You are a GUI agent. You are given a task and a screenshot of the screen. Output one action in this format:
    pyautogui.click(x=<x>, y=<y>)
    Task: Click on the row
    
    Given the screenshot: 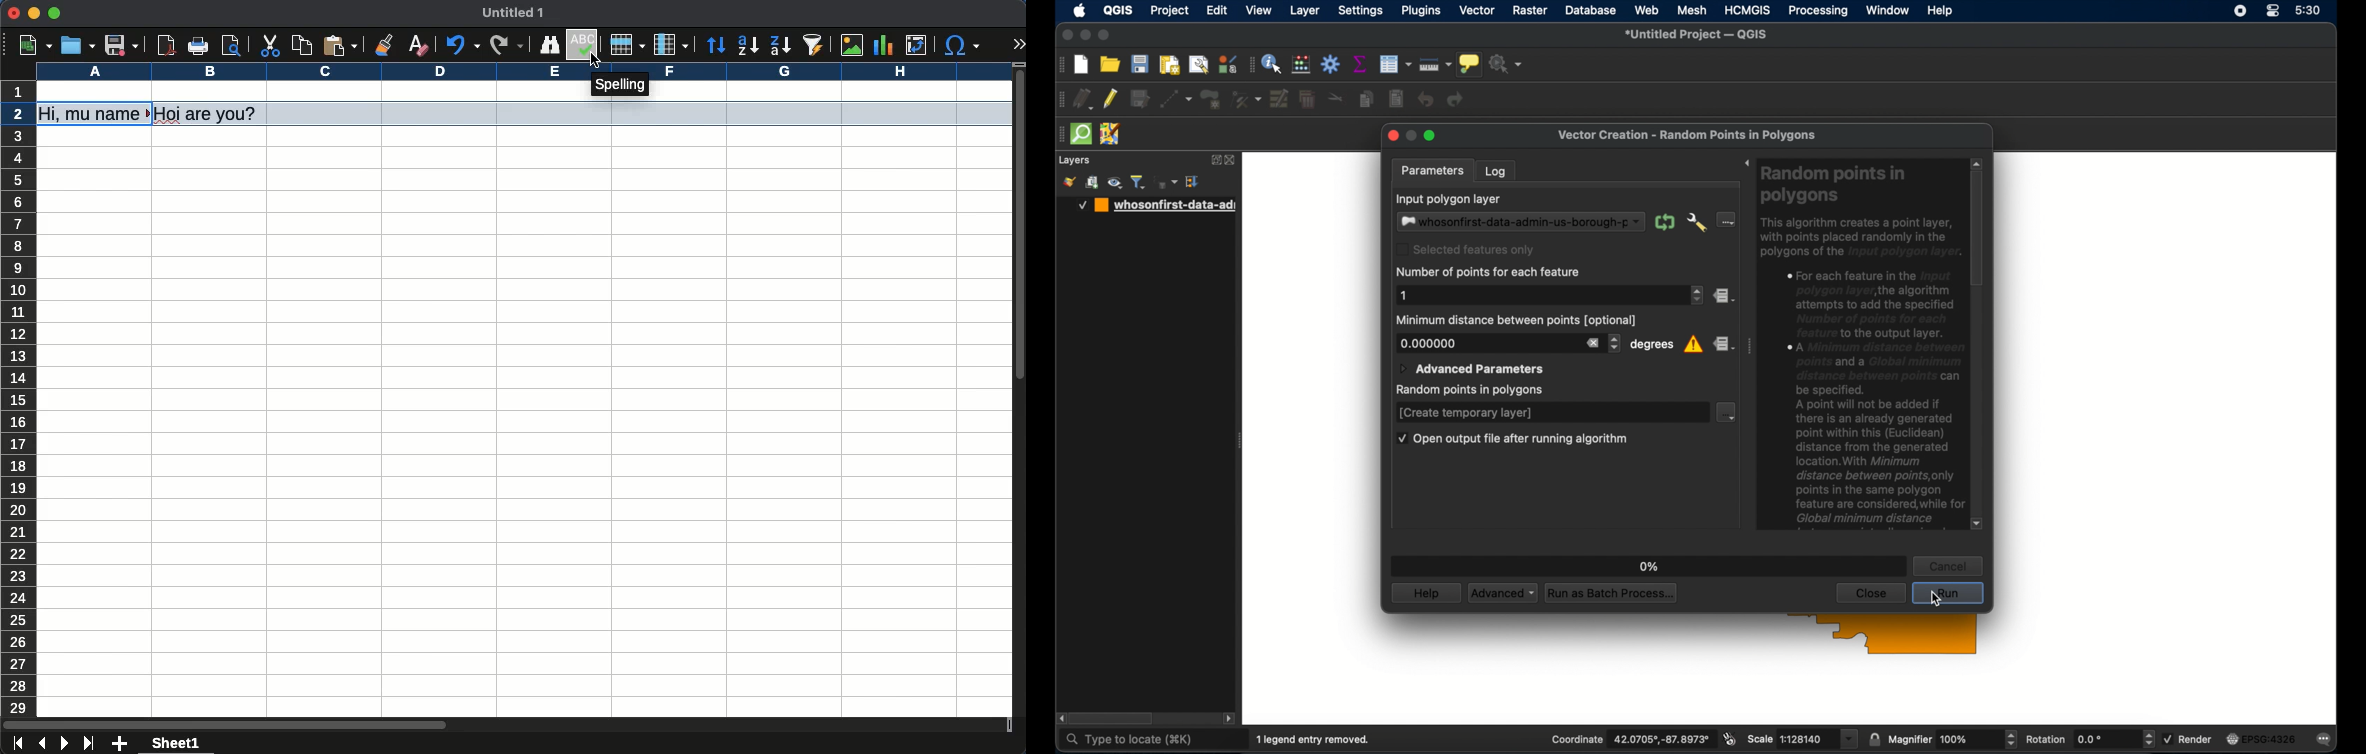 What is the action you would take?
    pyautogui.click(x=627, y=46)
    